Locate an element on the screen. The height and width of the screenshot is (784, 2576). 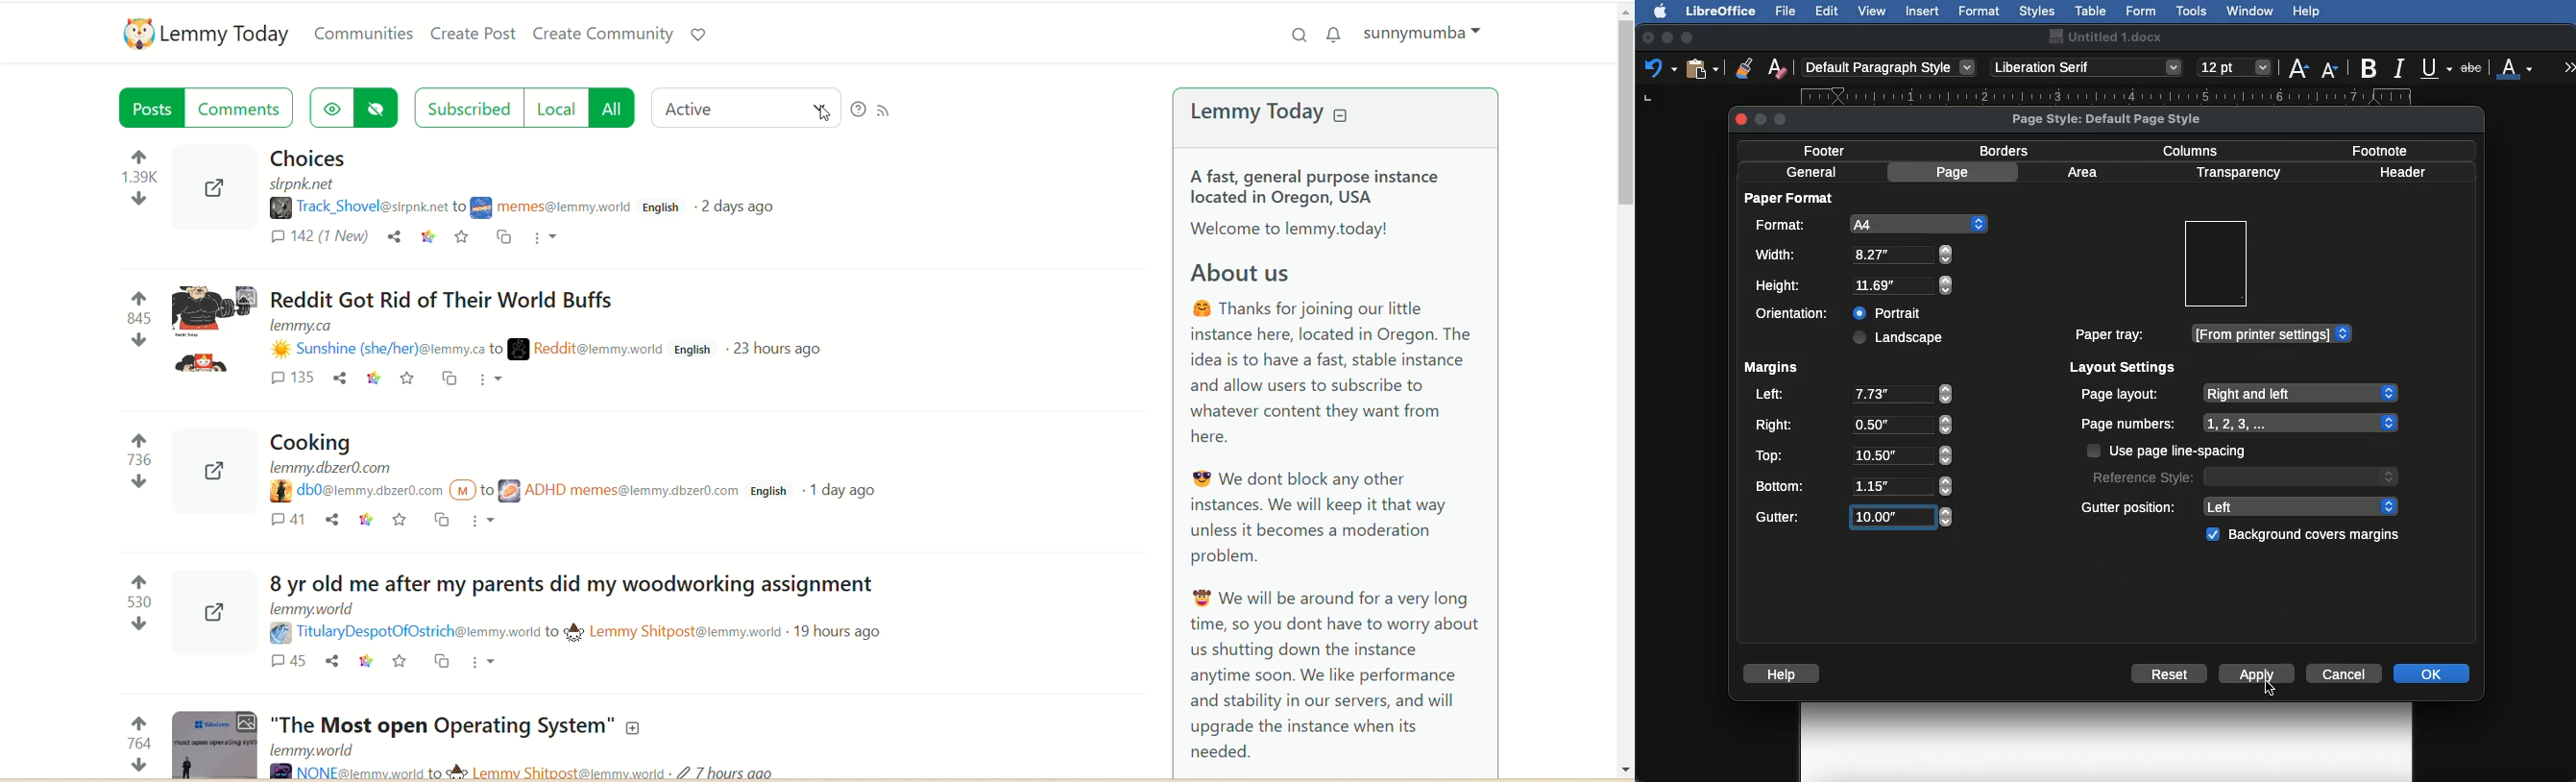
show hidden posts is located at coordinates (331, 105).